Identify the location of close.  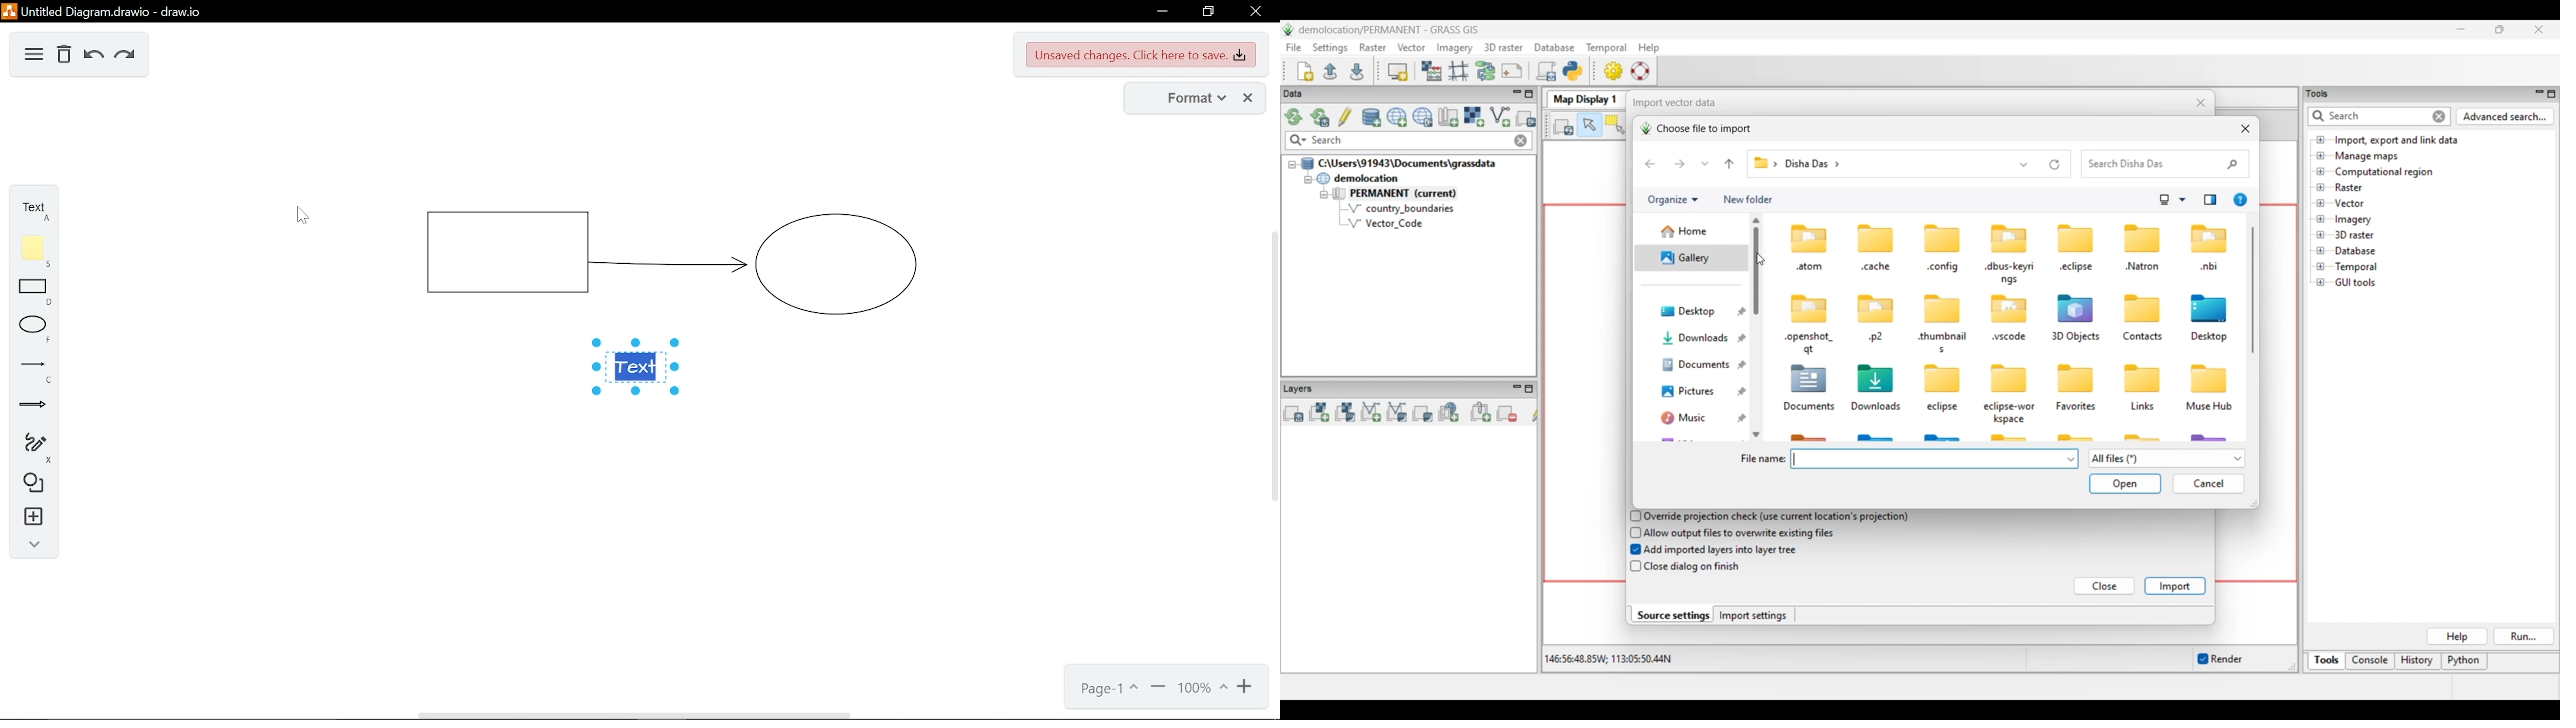
(1246, 98).